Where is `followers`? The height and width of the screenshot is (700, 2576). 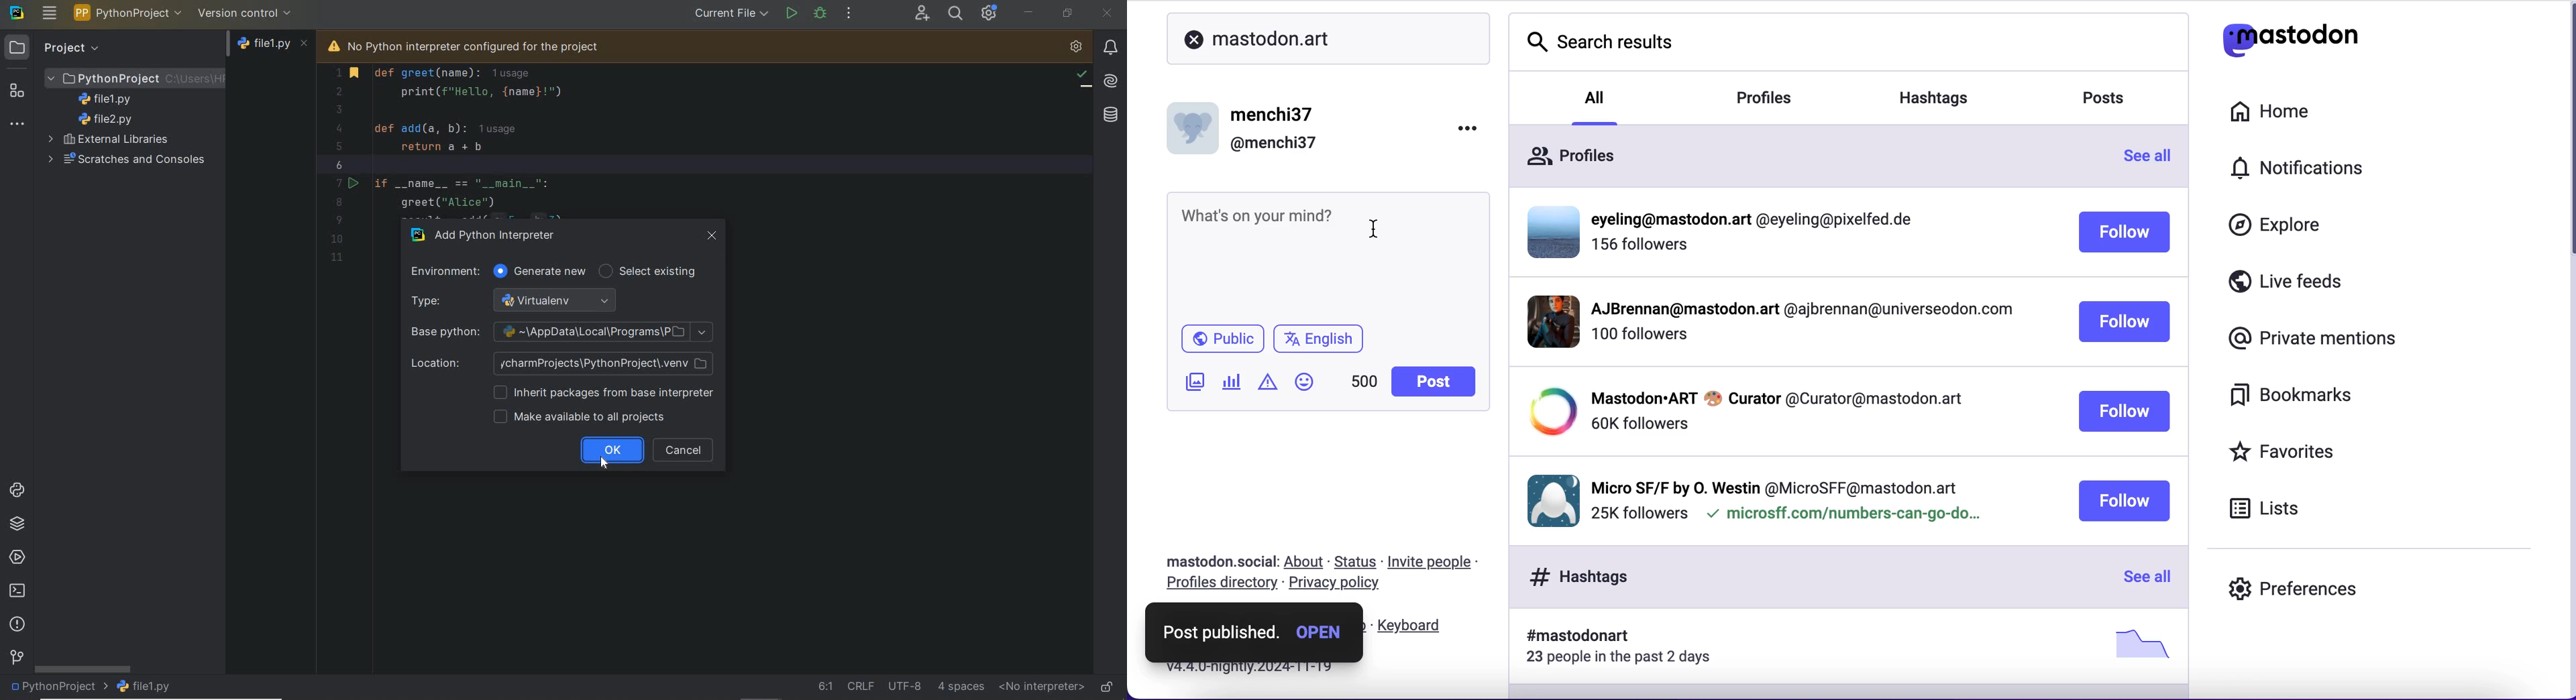 followers is located at coordinates (1642, 250).